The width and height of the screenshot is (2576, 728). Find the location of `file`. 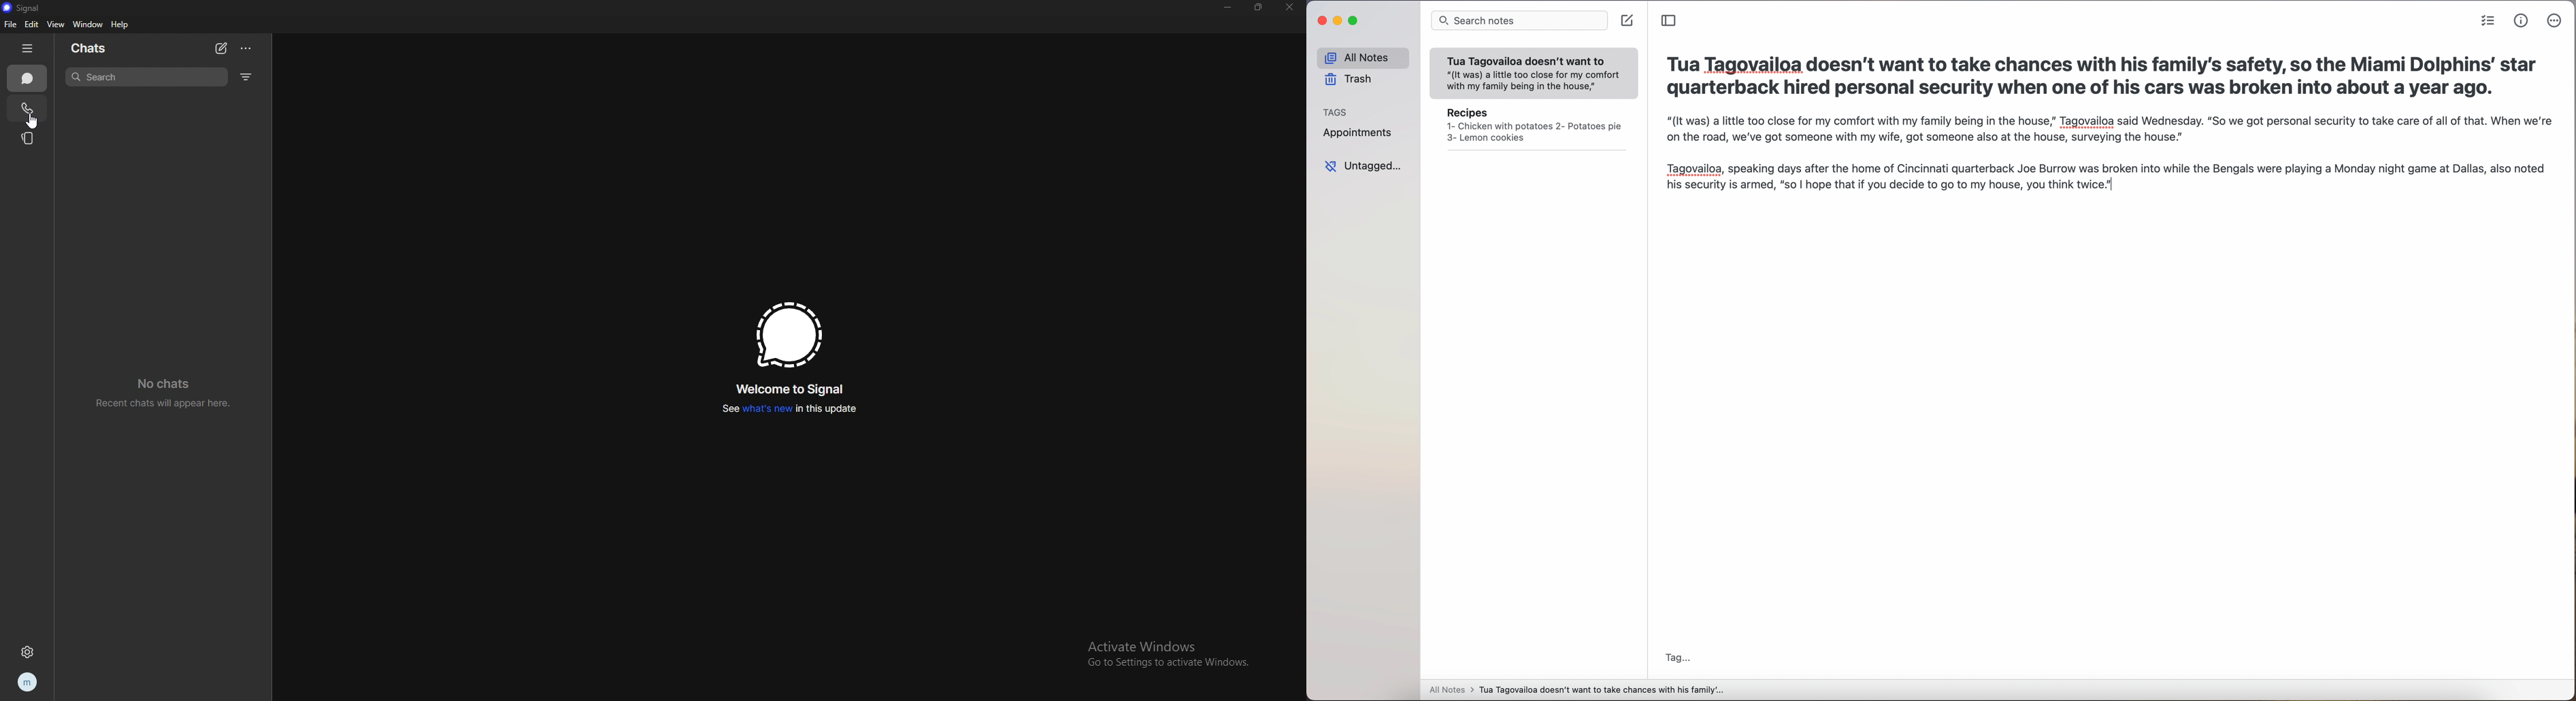

file is located at coordinates (12, 25).